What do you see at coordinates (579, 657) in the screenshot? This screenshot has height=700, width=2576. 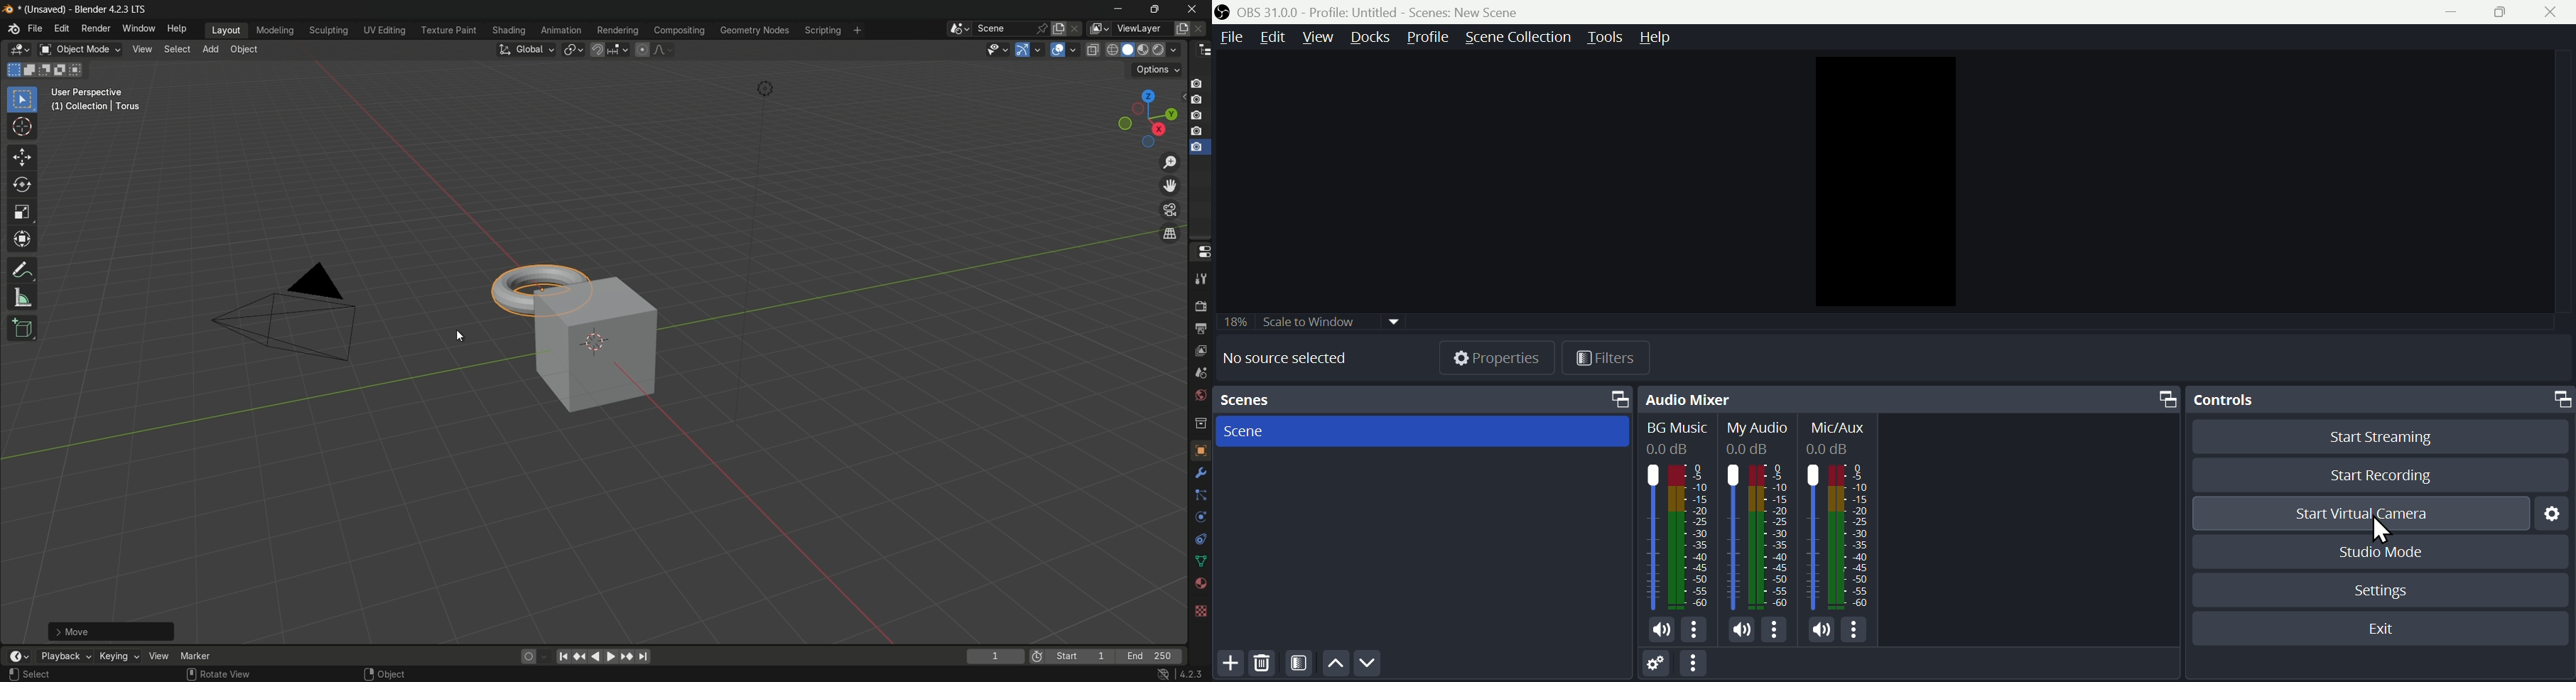 I see `jump to keyframe` at bounding box center [579, 657].